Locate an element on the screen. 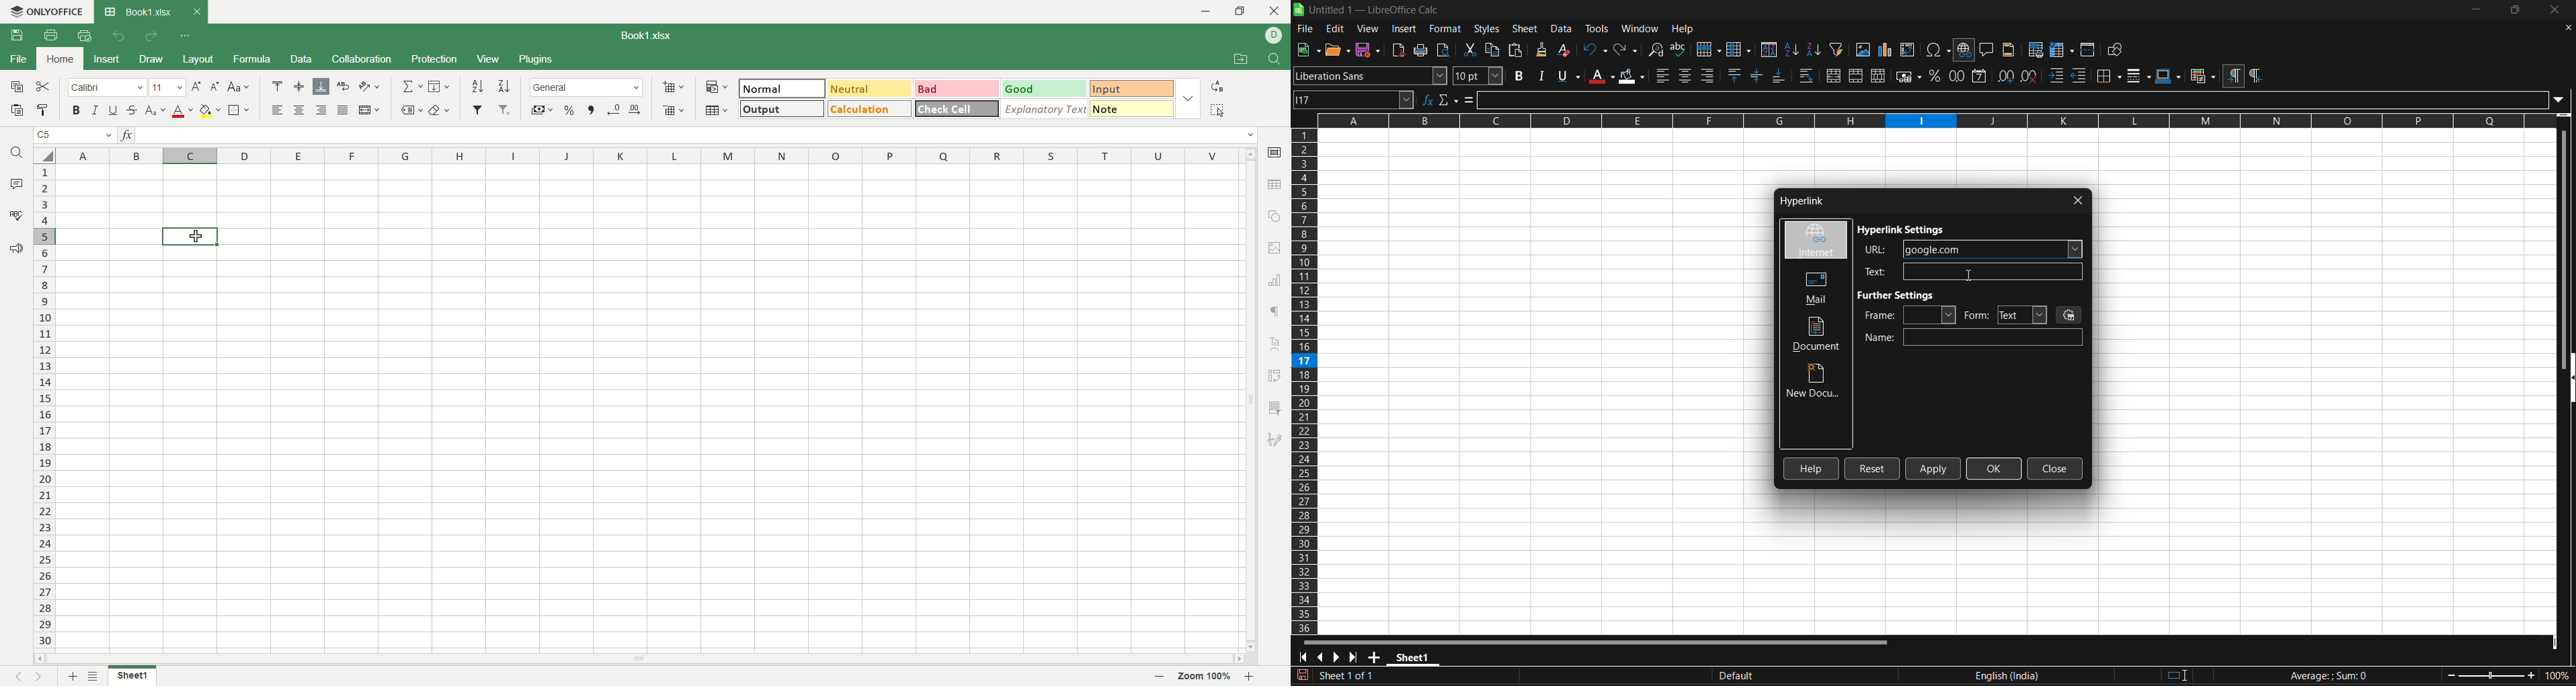 This screenshot has height=700, width=2576. The document has been modified. Click to sace the document. is located at coordinates (1503, 677).